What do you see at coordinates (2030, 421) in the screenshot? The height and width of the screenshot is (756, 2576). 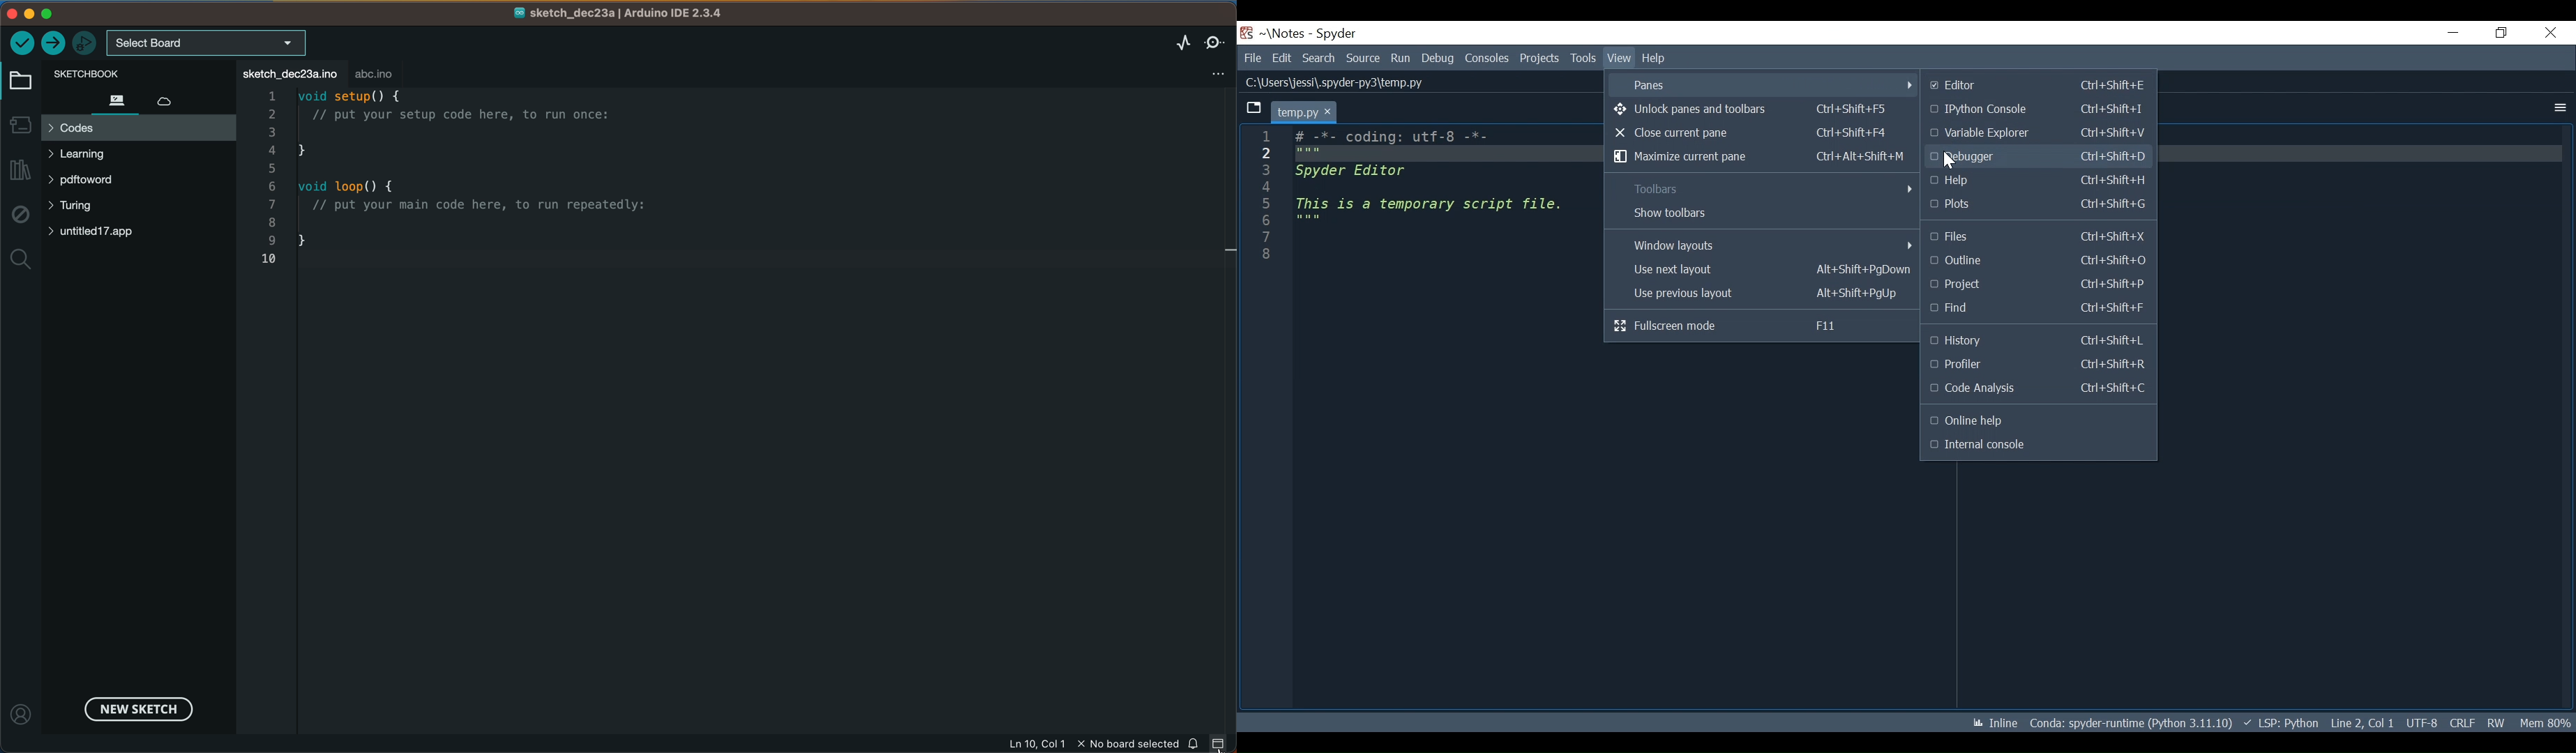 I see `Online Help` at bounding box center [2030, 421].